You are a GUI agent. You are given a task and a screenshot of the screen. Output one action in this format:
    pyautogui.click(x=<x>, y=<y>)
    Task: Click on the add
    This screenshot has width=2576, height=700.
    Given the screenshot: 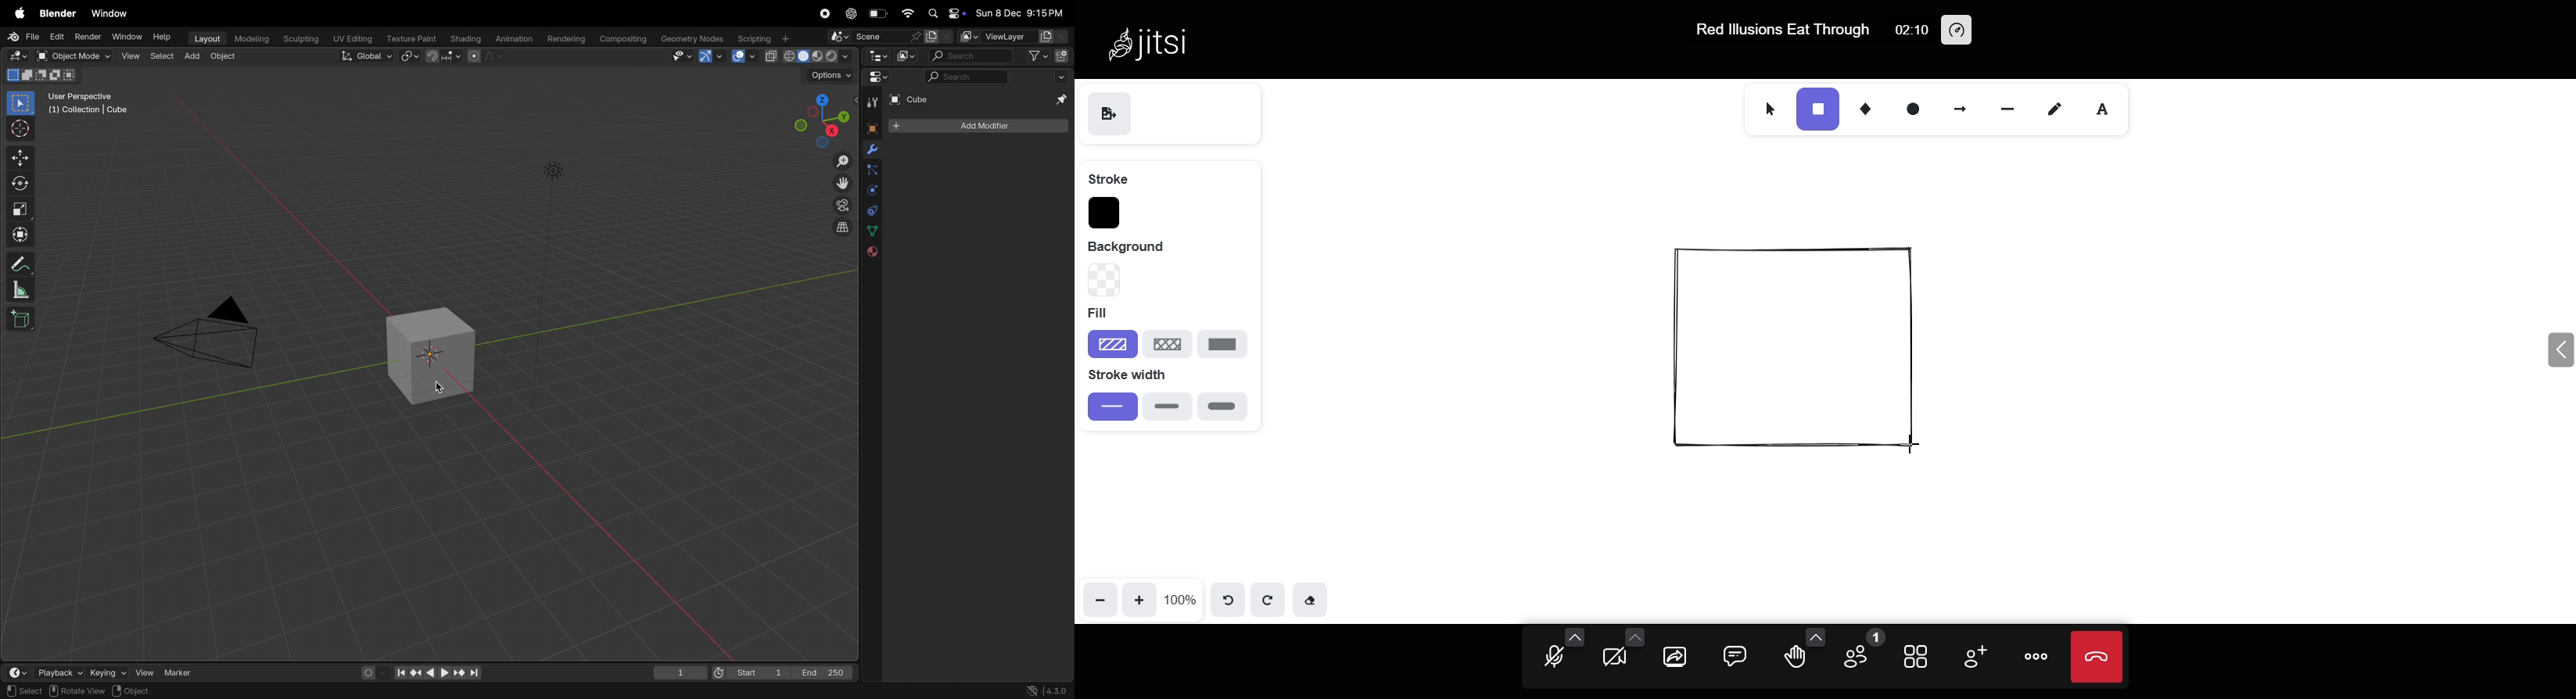 What is the action you would take?
    pyautogui.click(x=195, y=56)
    